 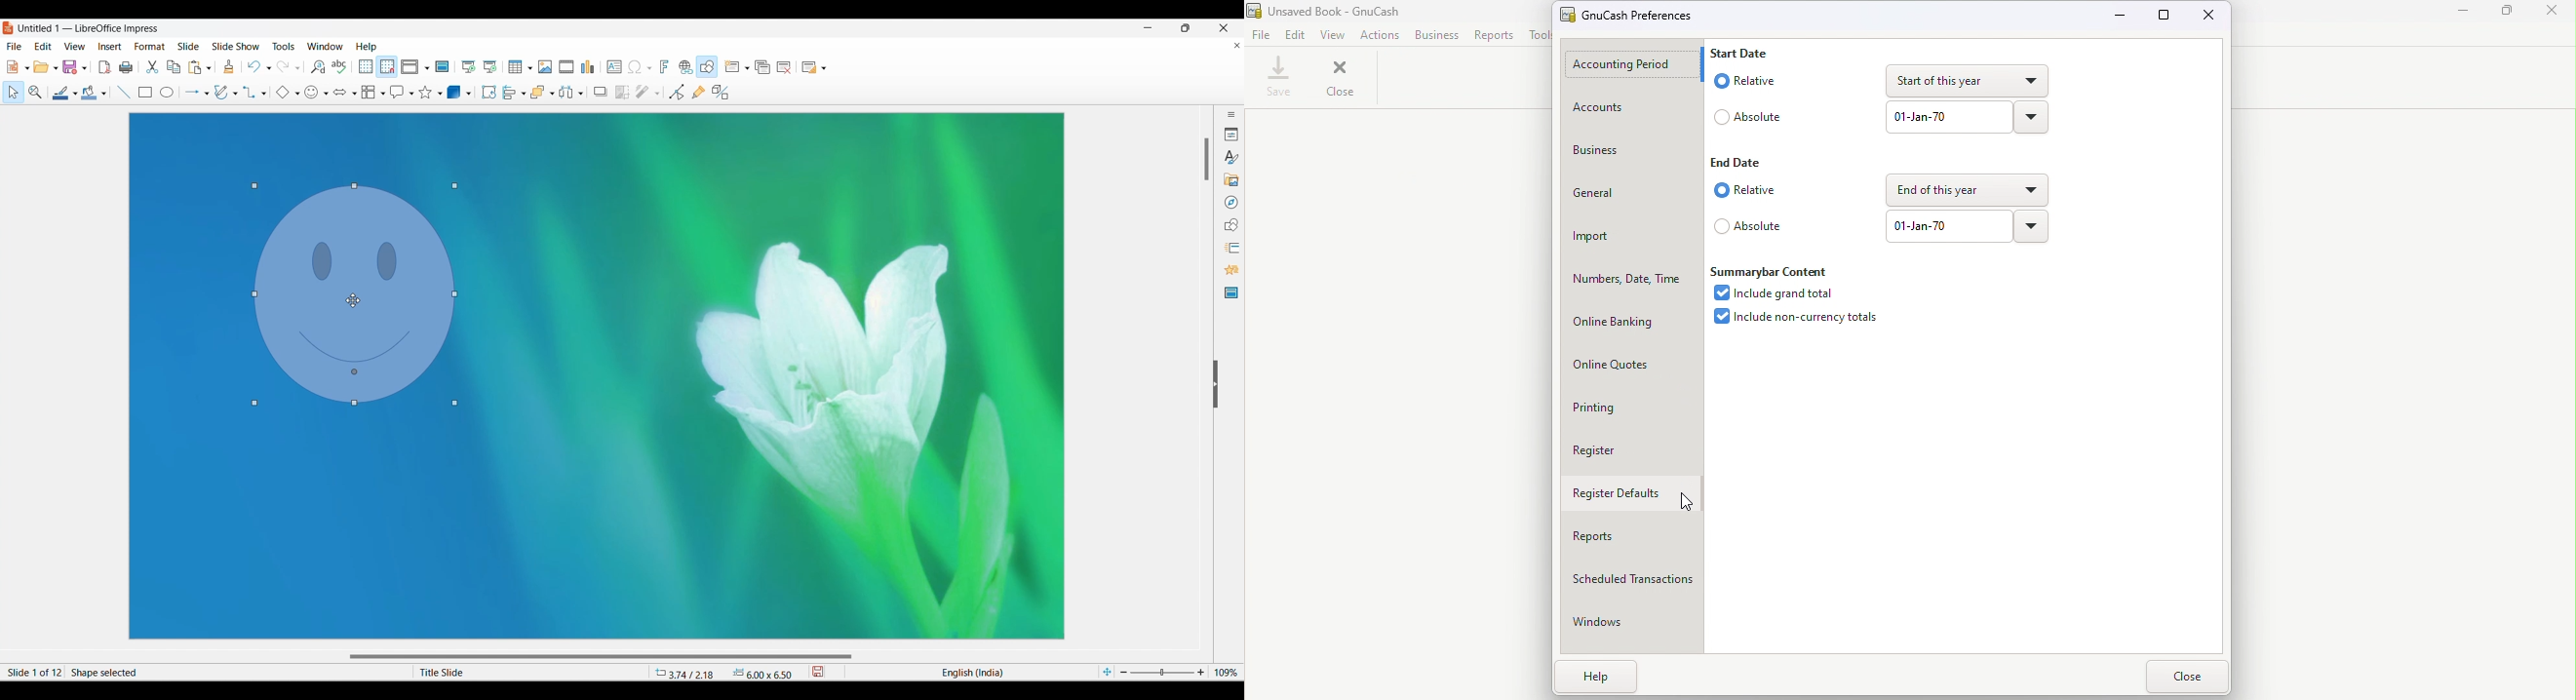 I want to click on Print, so click(x=126, y=67).